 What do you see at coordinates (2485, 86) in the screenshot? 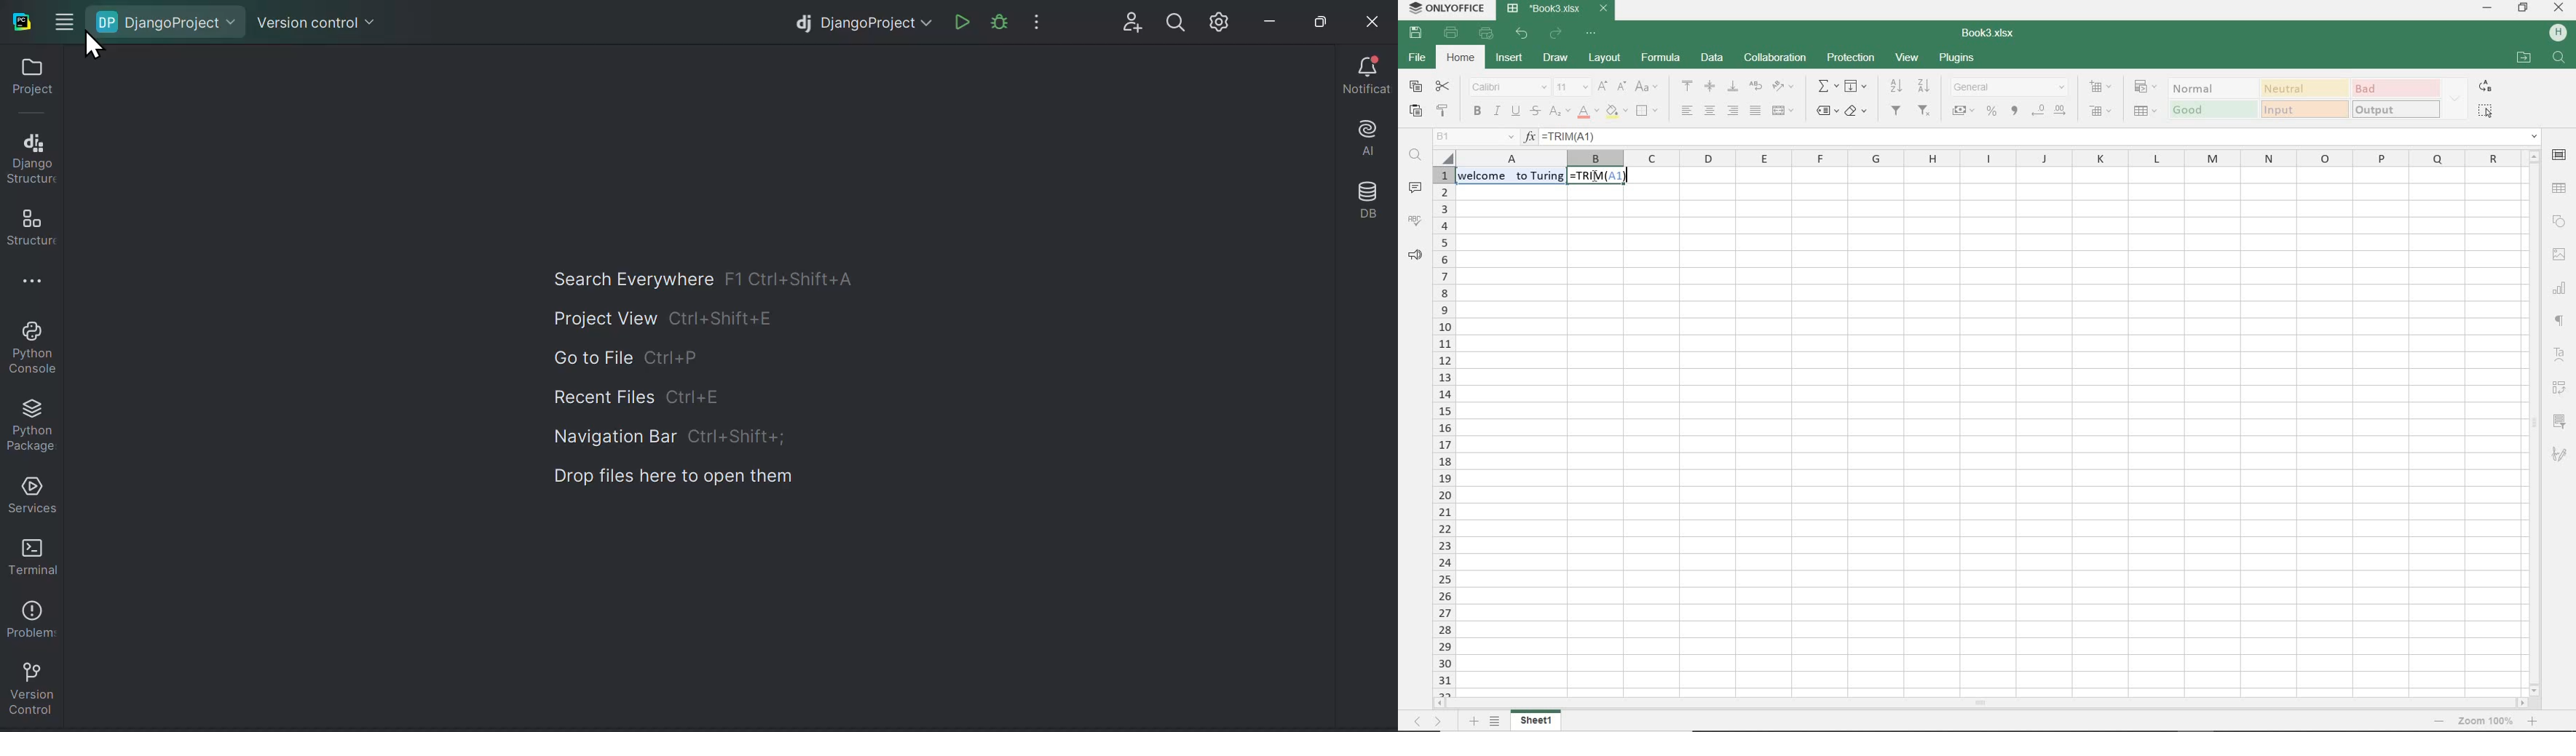
I see `REPLACE` at bounding box center [2485, 86].